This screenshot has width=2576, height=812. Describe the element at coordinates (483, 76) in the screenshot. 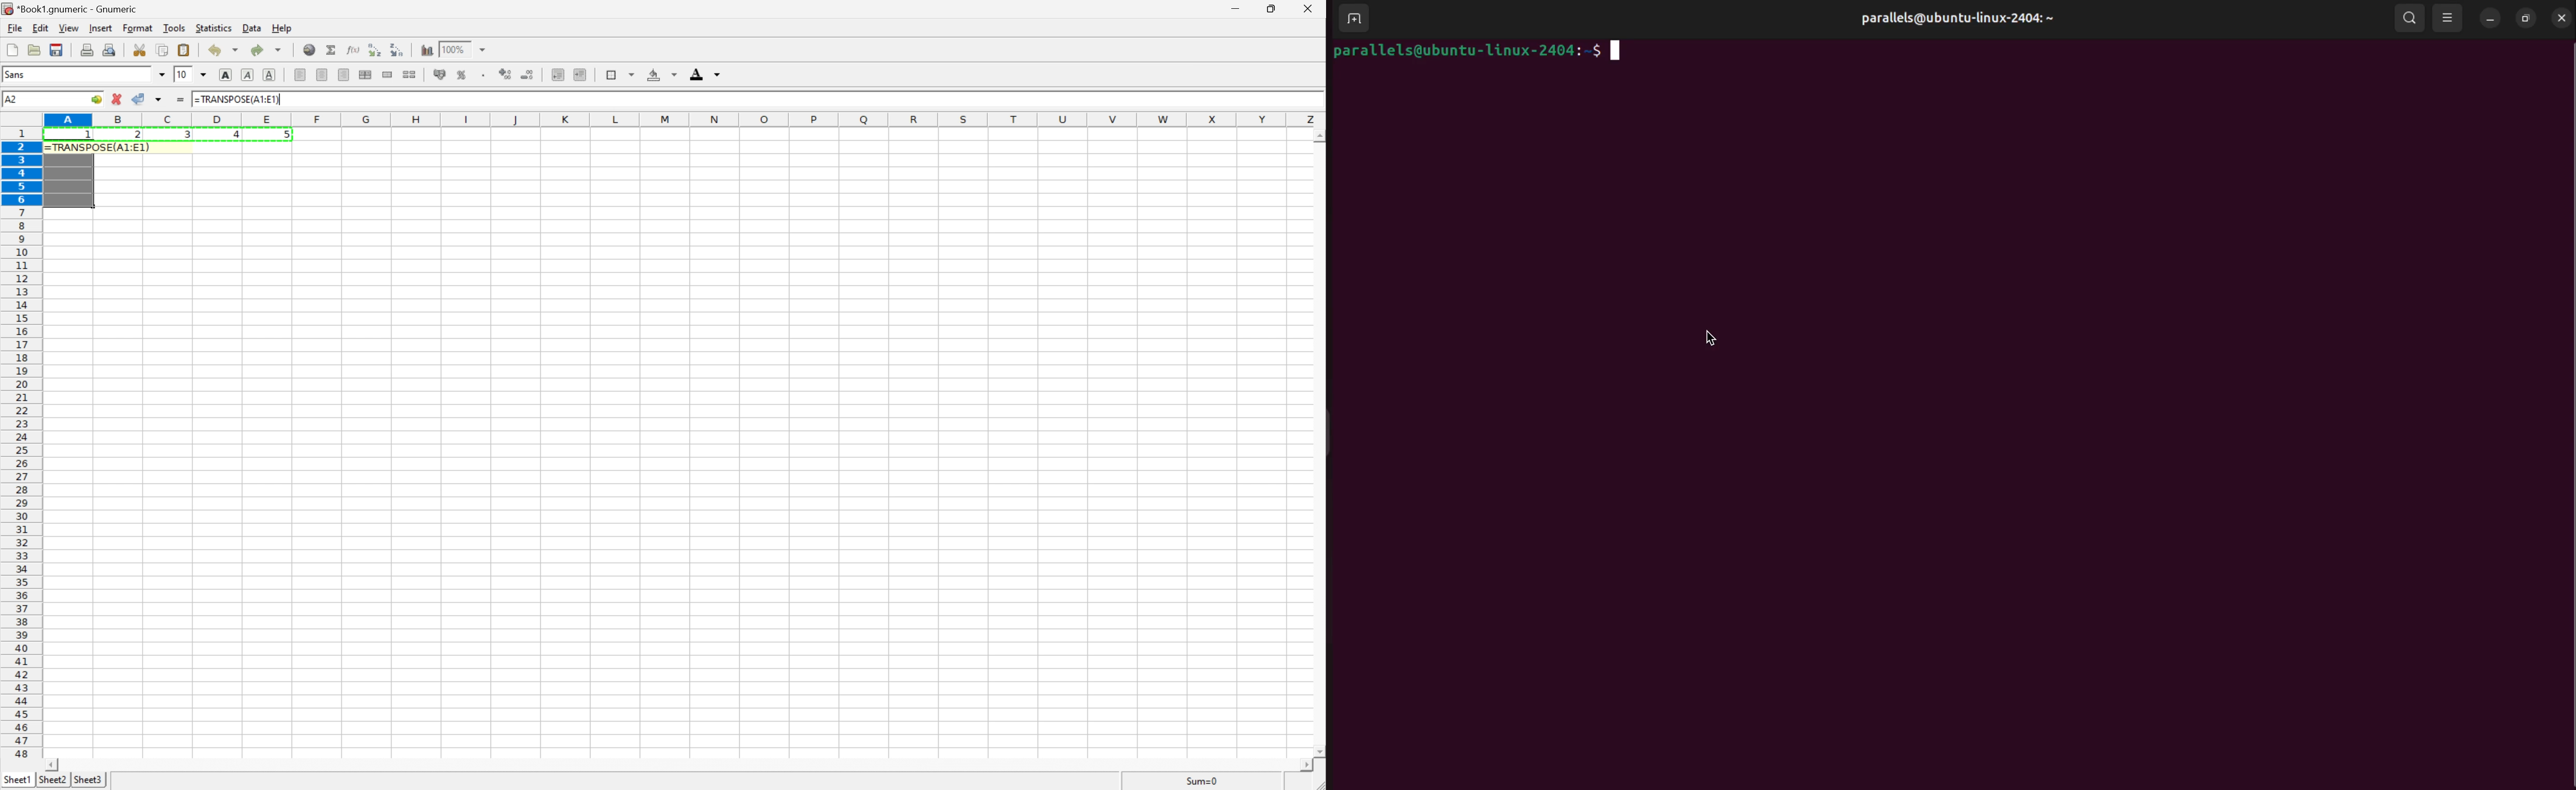

I see `Set the format of the selected cells to include a thousands separator` at that location.